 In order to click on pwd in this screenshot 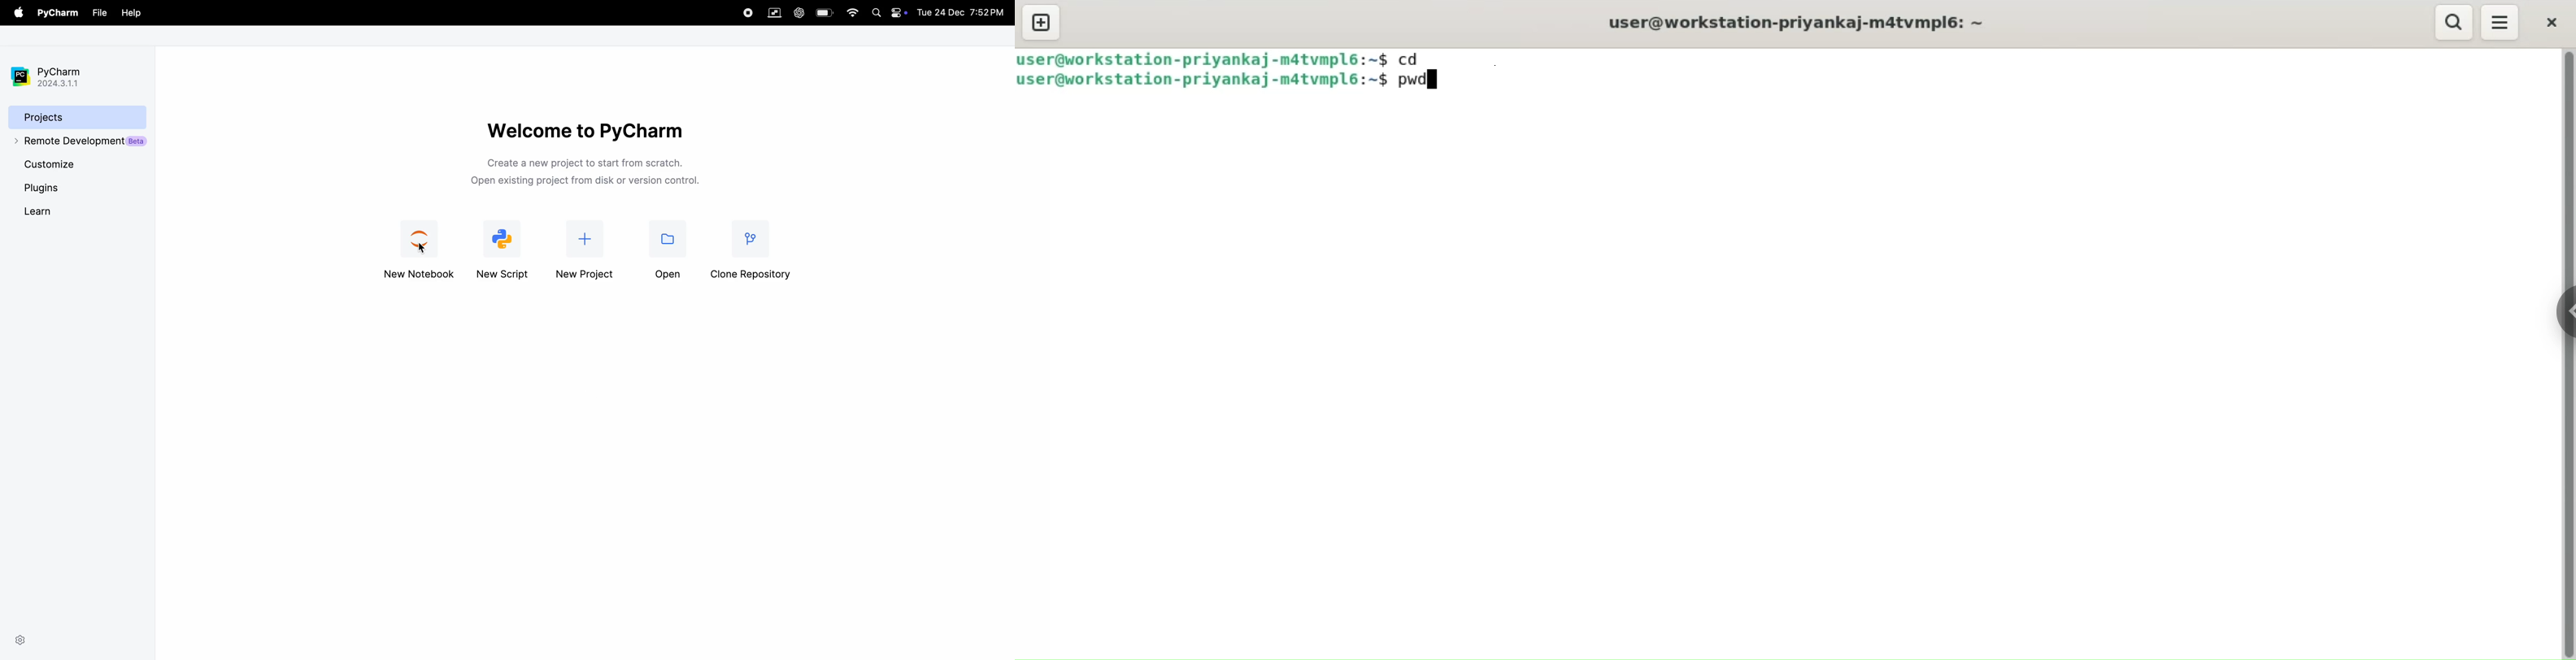, I will do `click(1423, 83)`.